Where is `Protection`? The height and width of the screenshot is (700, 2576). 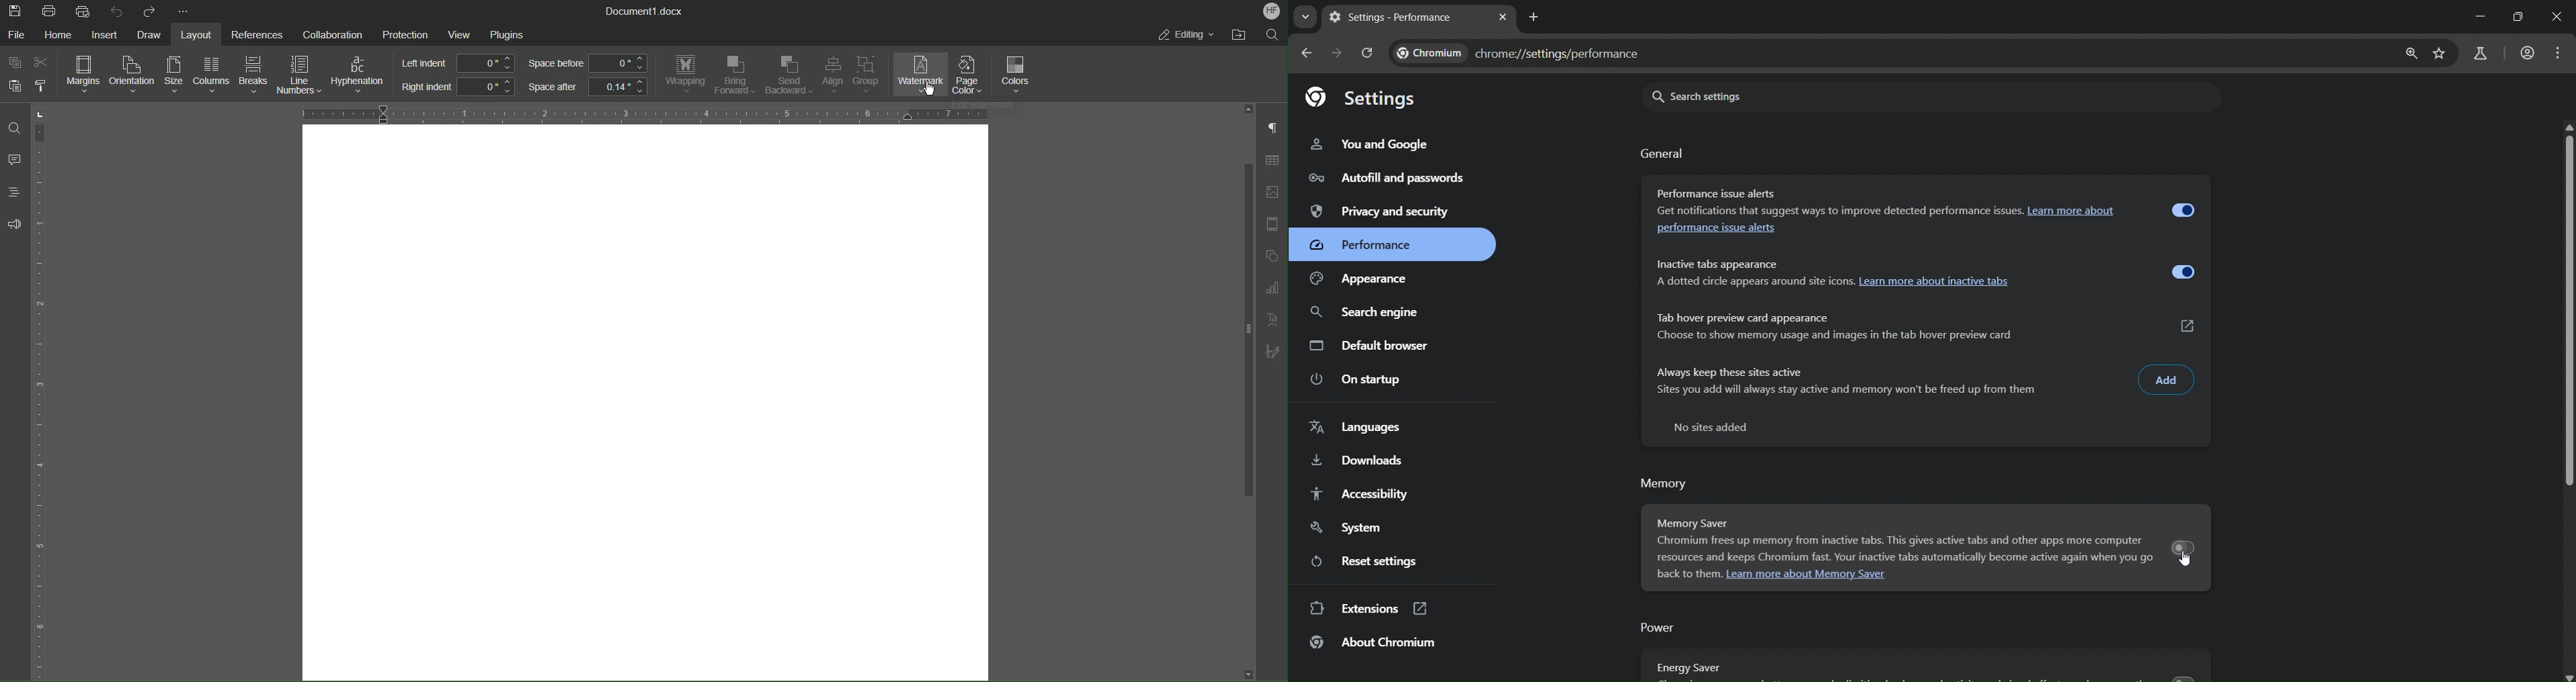
Protection is located at coordinates (405, 34).